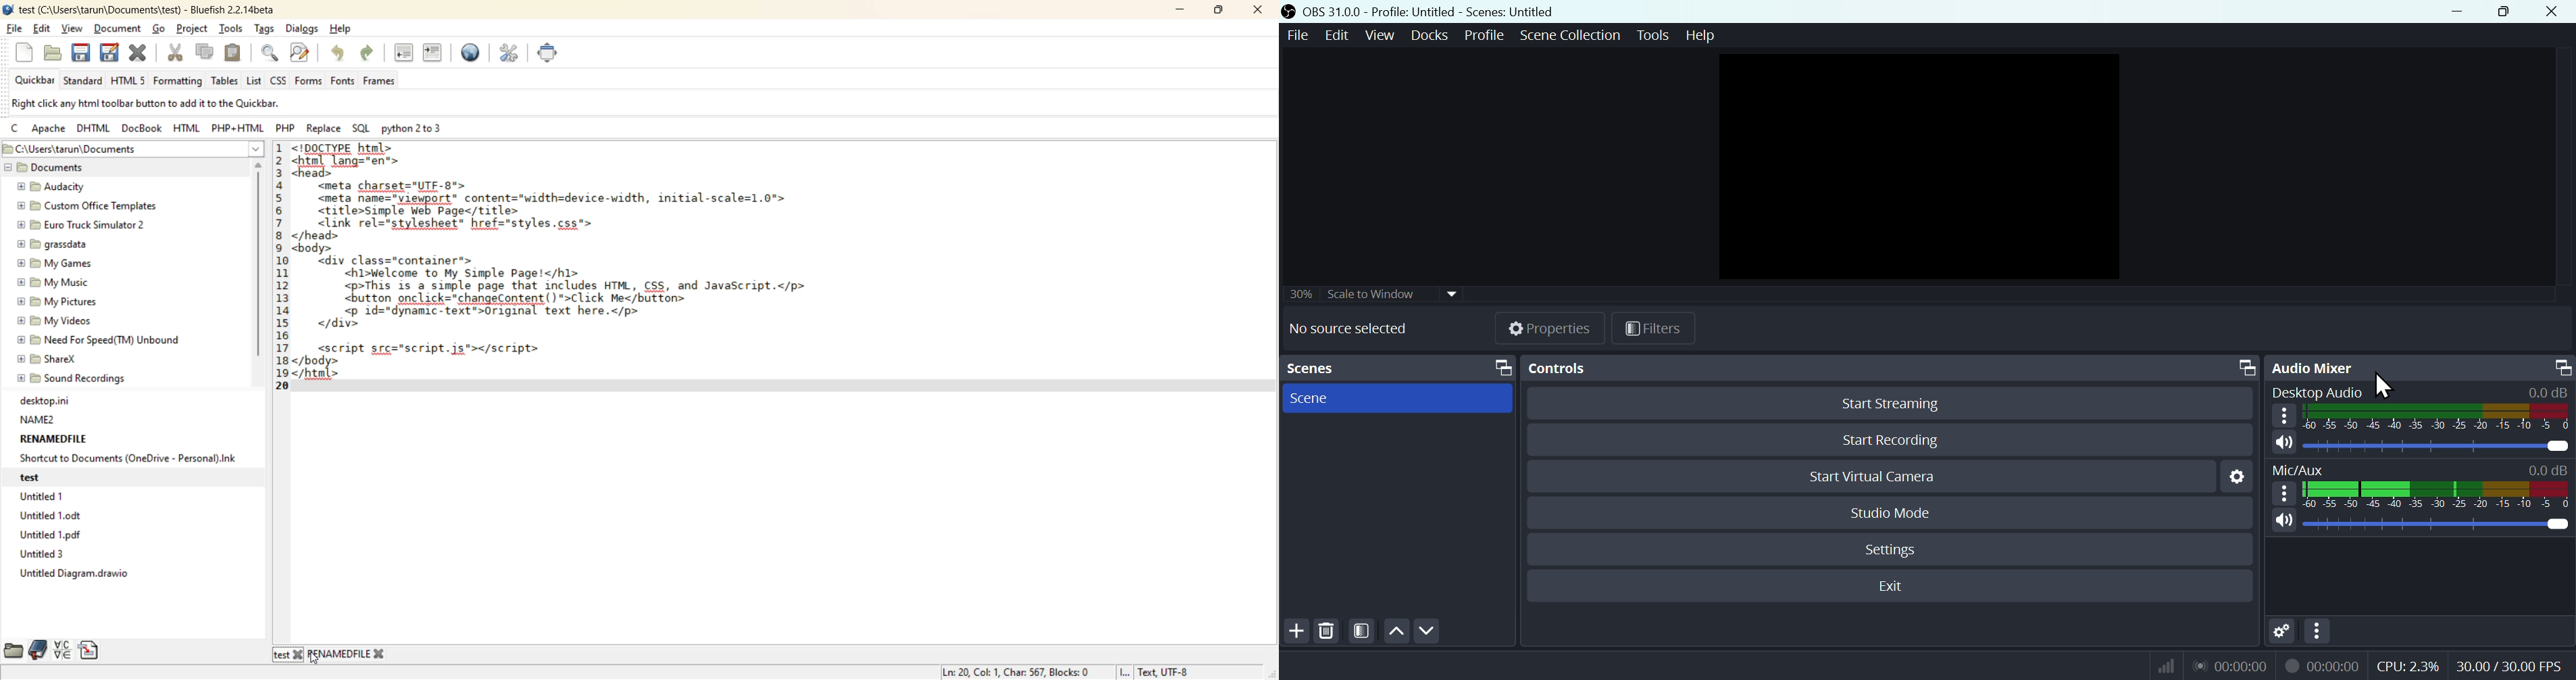  Describe the element at coordinates (1887, 402) in the screenshot. I see `Start streaming` at that location.